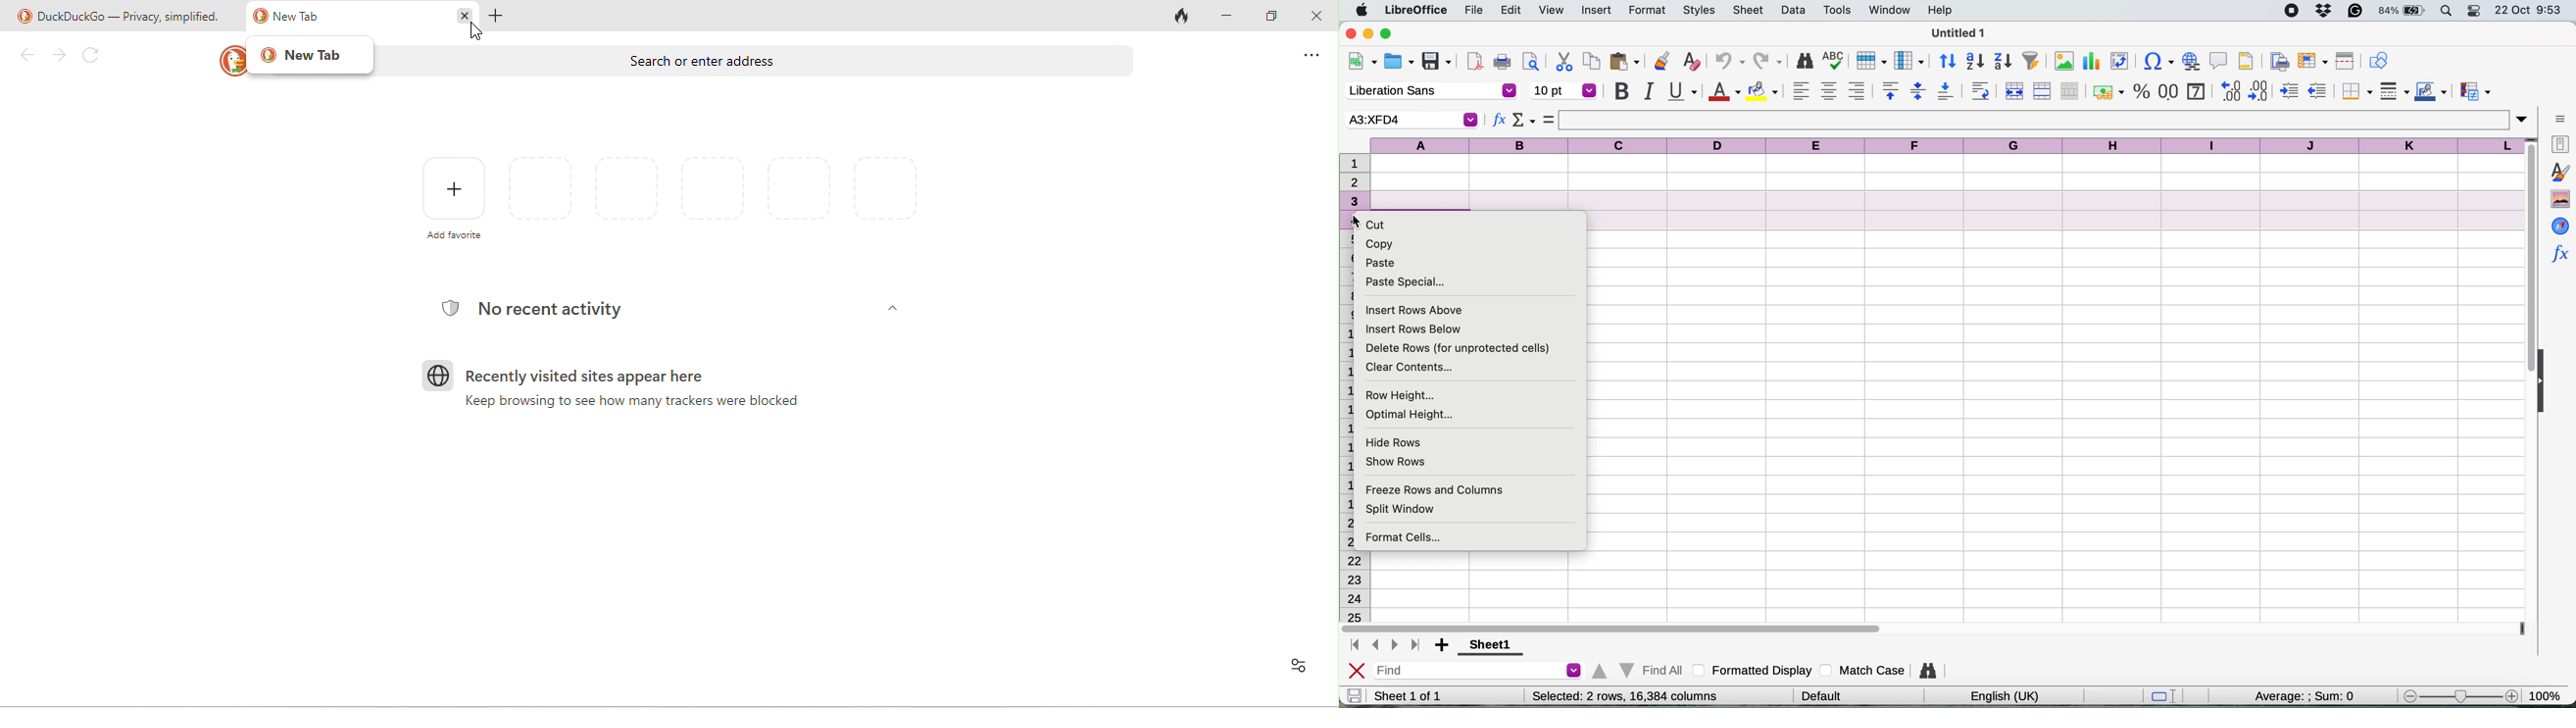  What do you see at coordinates (1354, 696) in the screenshot?
I see `save` at bounding box center [1354, 696].